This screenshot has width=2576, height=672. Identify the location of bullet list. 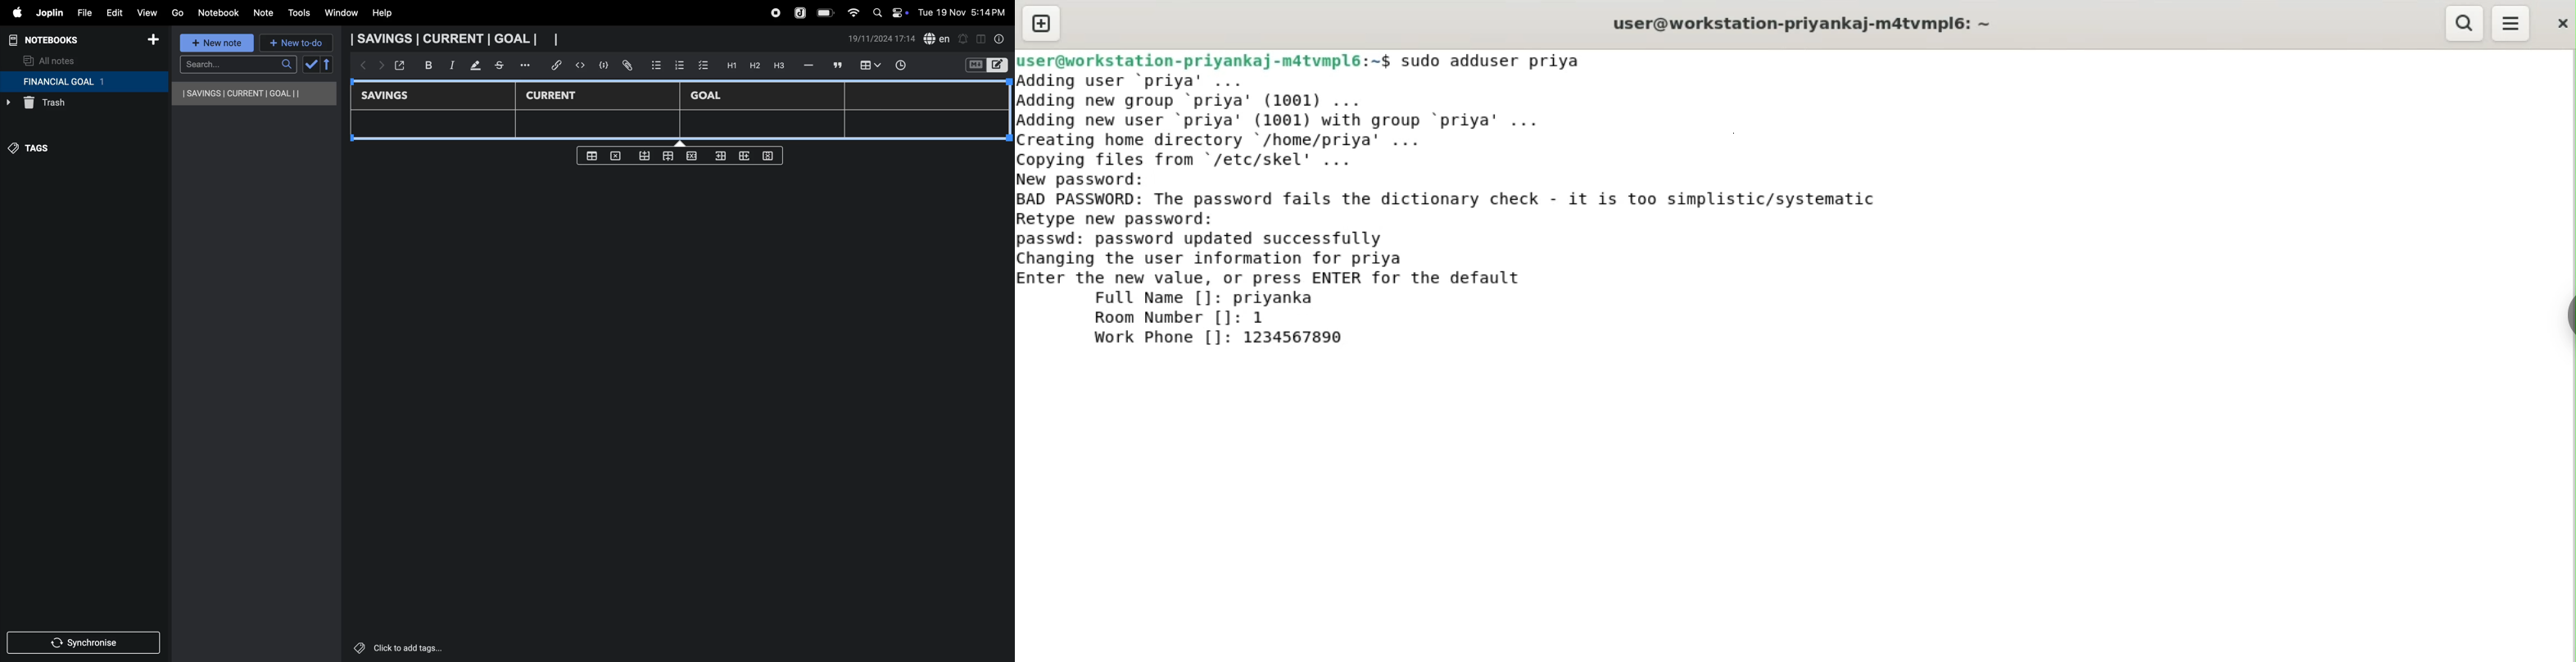
(656, 64).